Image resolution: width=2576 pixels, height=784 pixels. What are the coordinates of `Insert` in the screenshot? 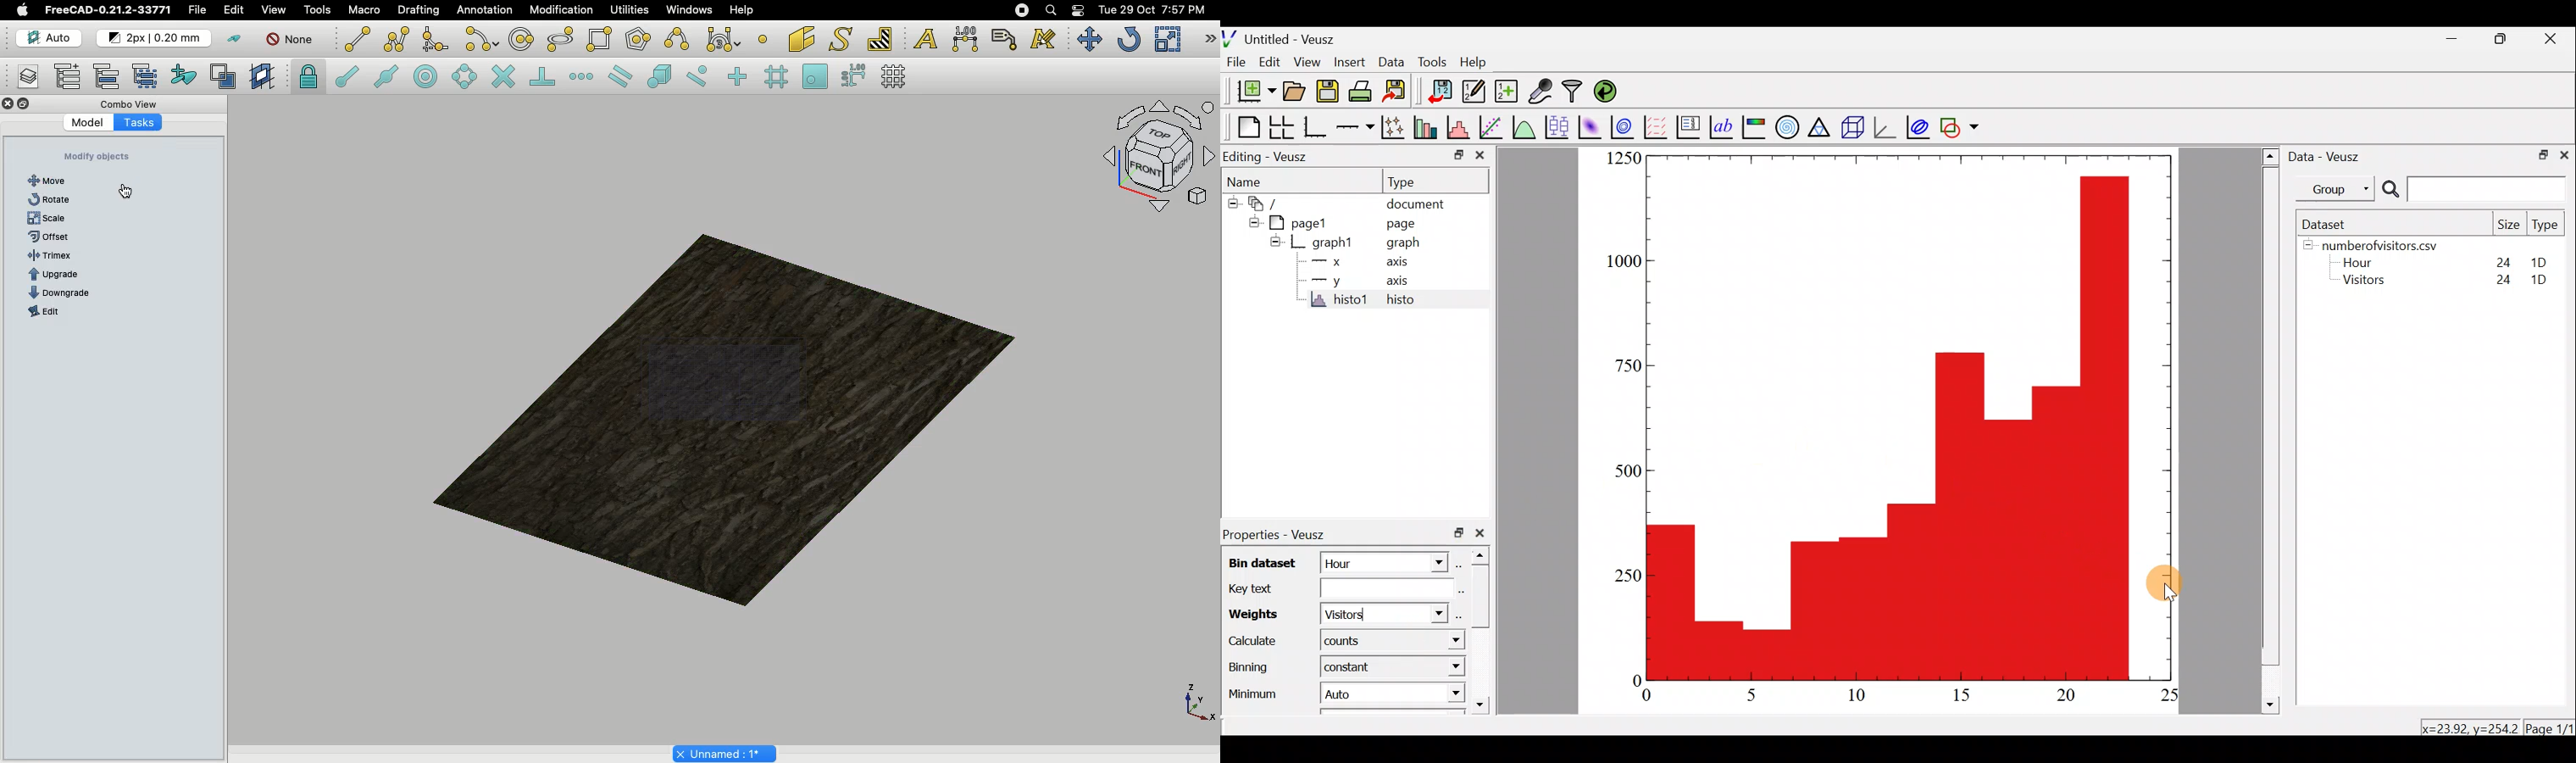 It's located at (1350, 61).